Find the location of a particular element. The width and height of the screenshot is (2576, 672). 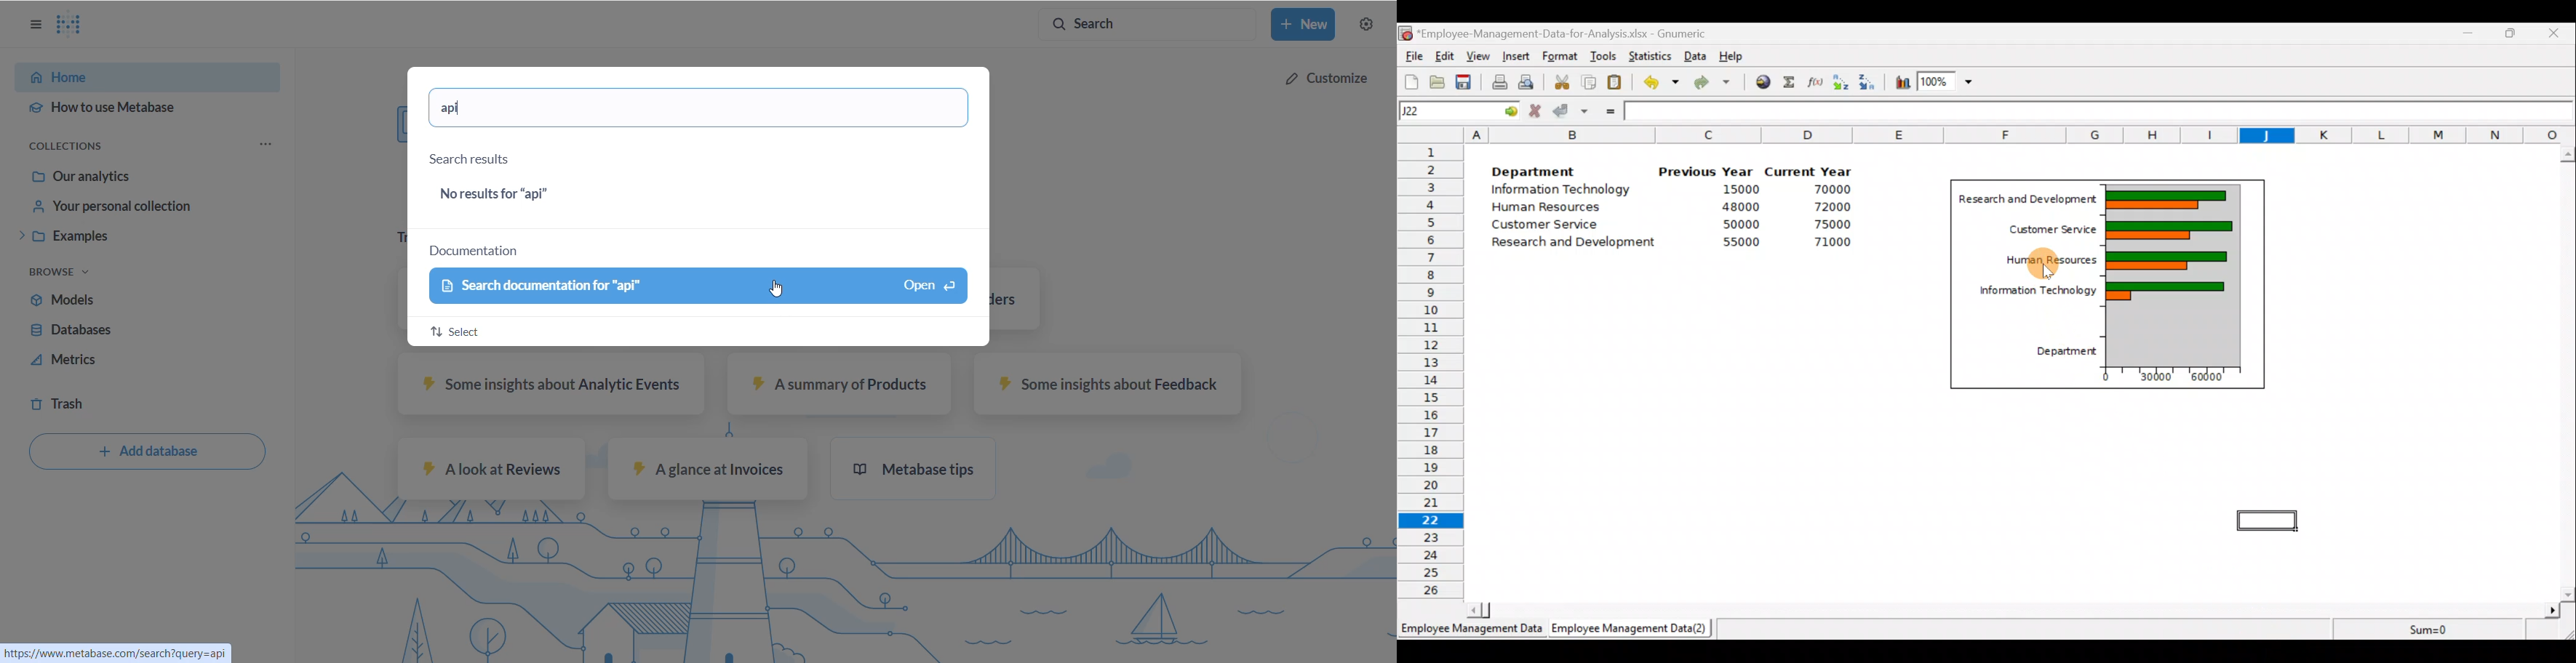

Redo undone action is located at coordinates (1719, 83).